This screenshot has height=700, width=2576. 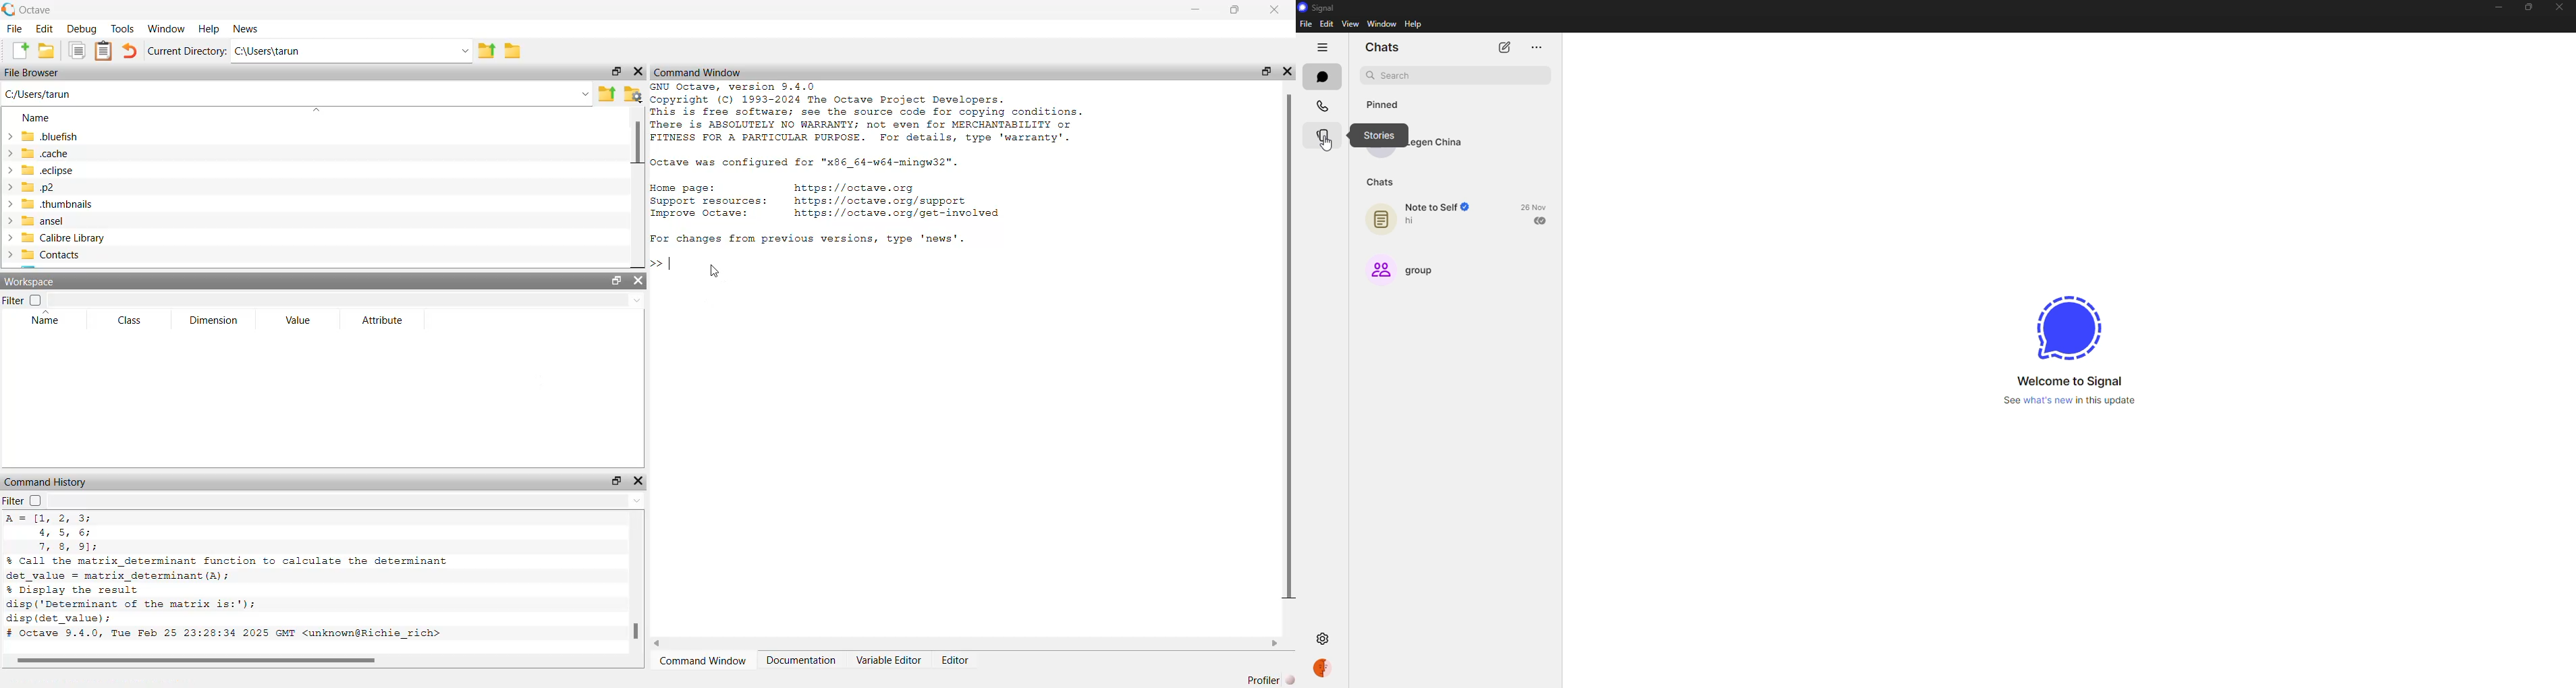 I want to click on close, so click(x=639, y=480).